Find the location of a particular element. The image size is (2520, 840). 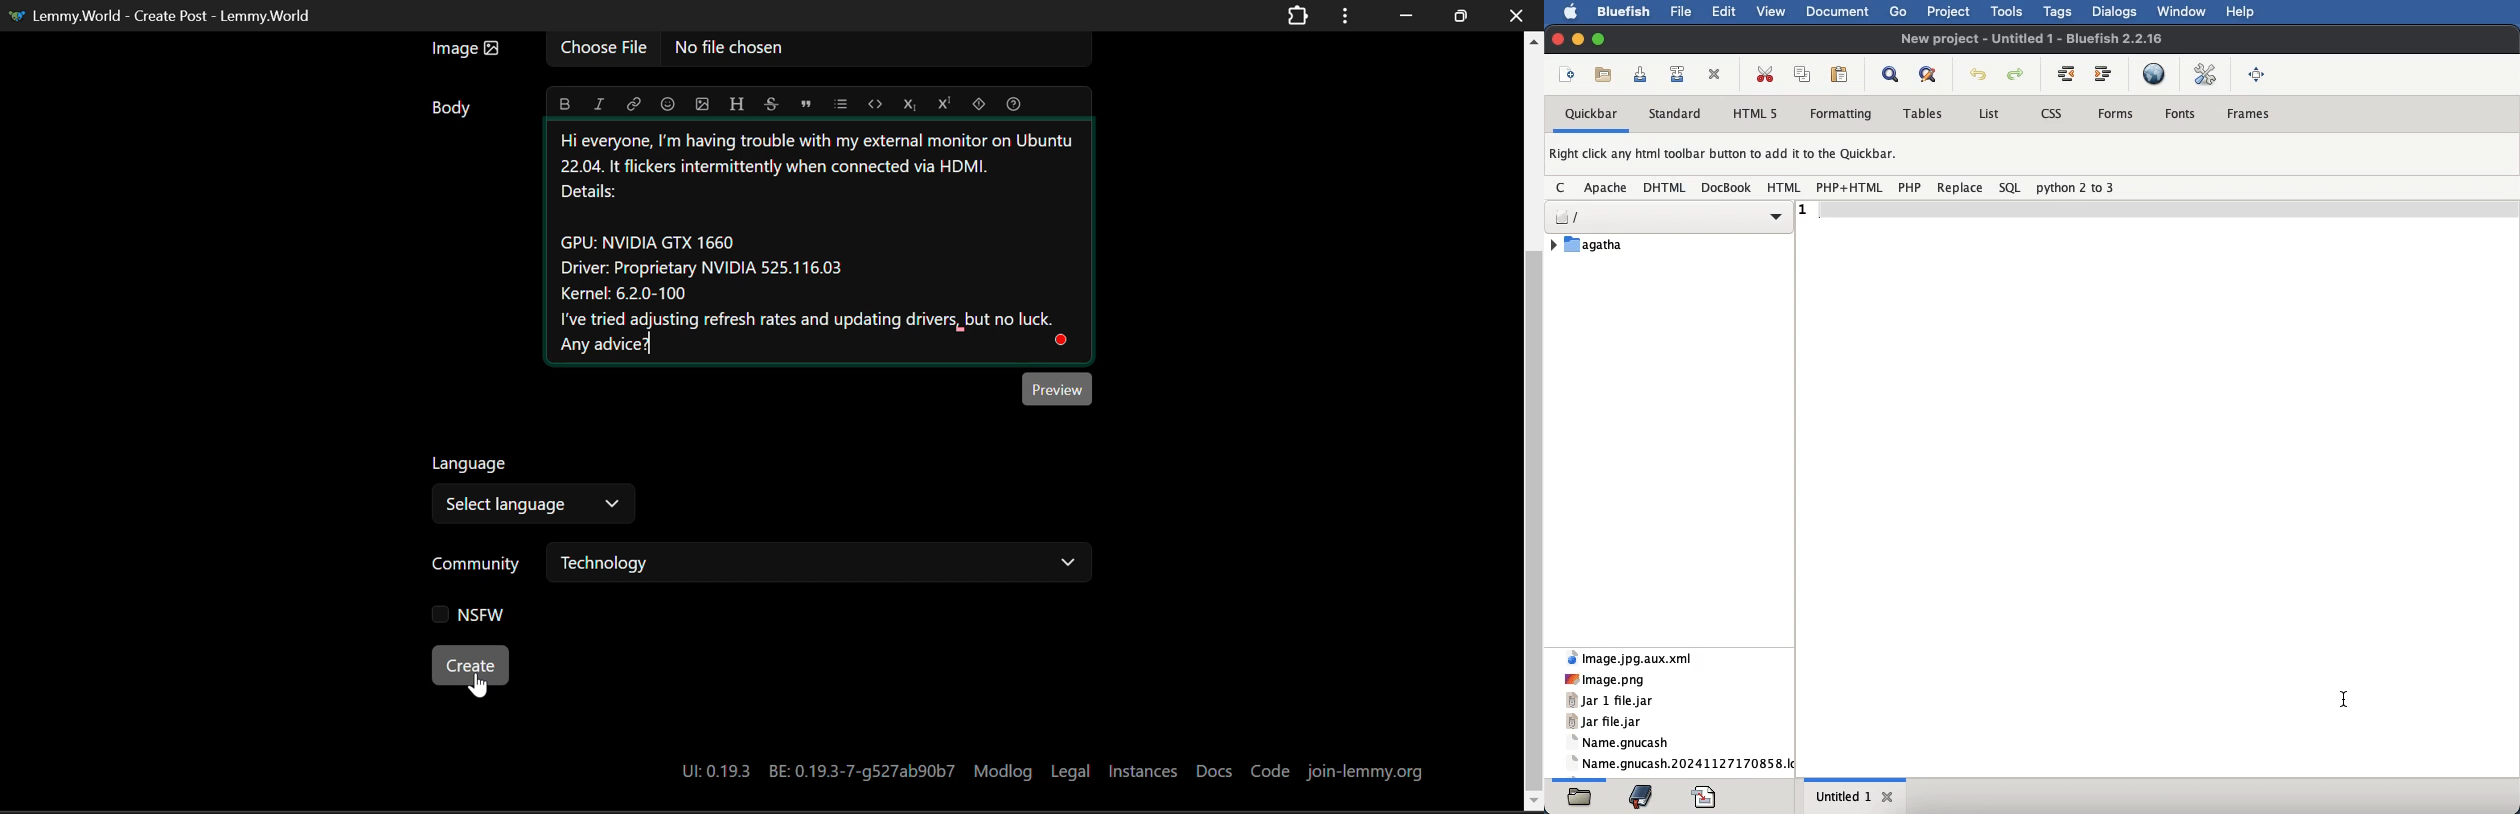

UI:0.19.3 BE:0.19.3-7-g527ab90b7 is located at coordinates (814, 771).